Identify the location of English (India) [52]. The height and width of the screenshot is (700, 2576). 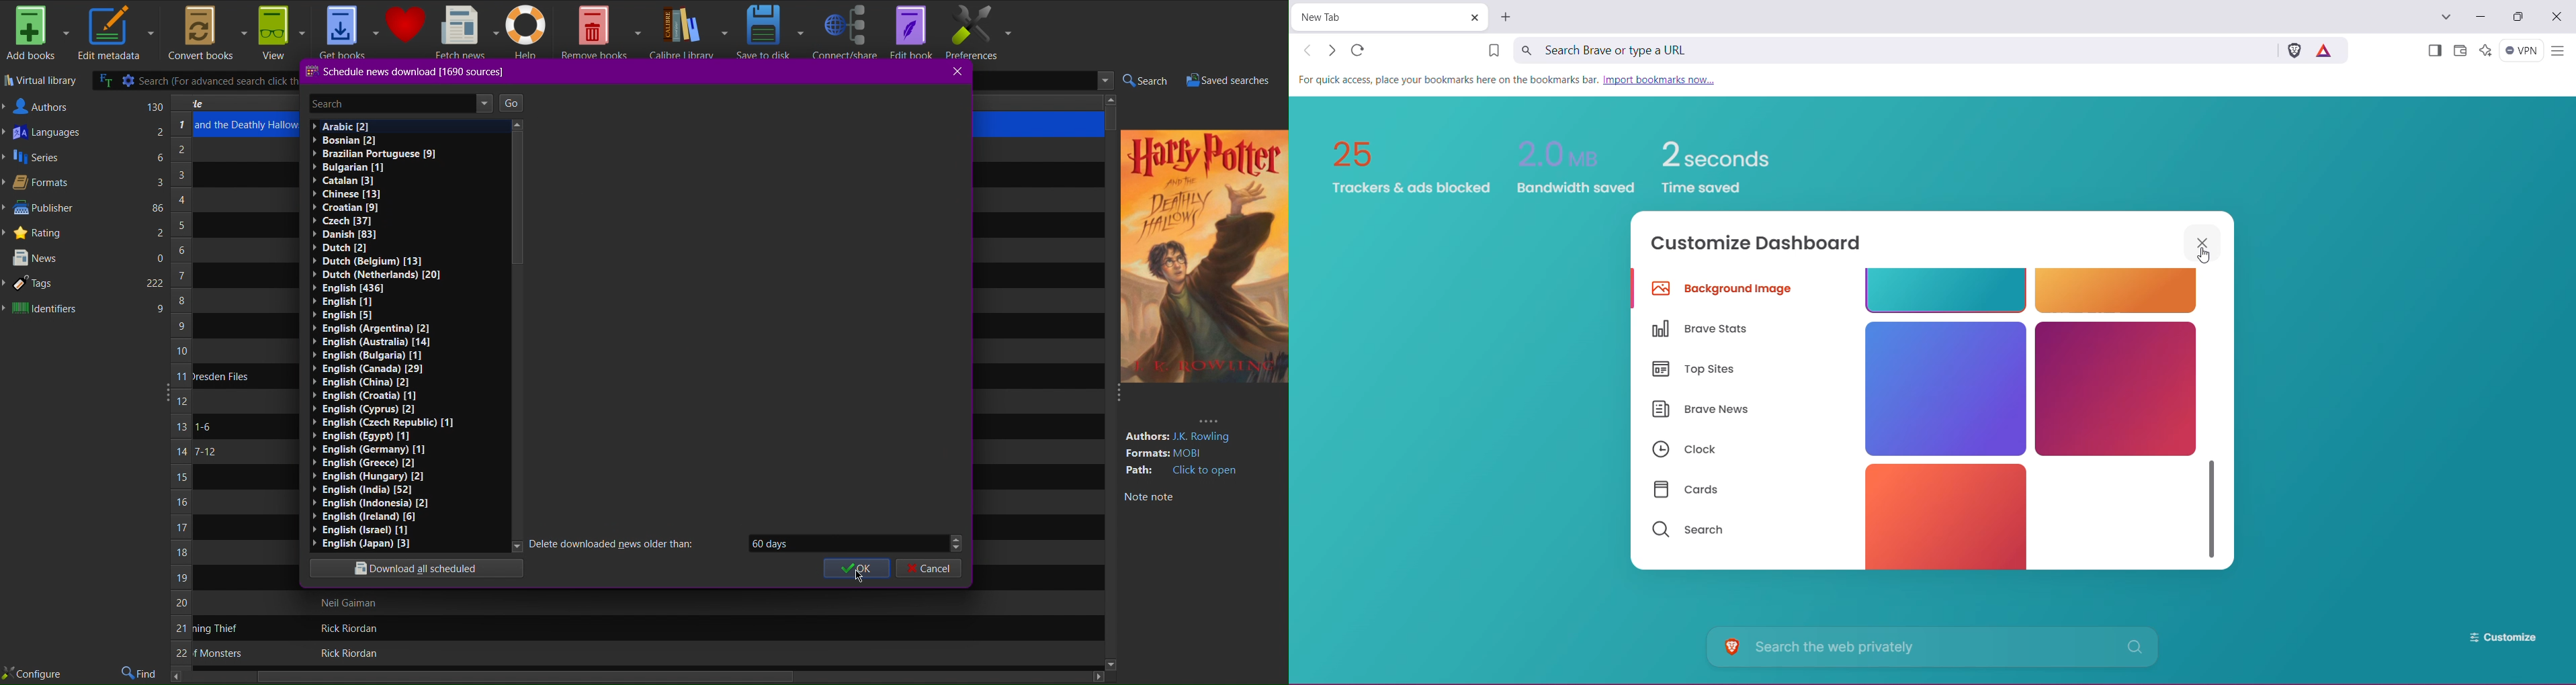
(361, 490).